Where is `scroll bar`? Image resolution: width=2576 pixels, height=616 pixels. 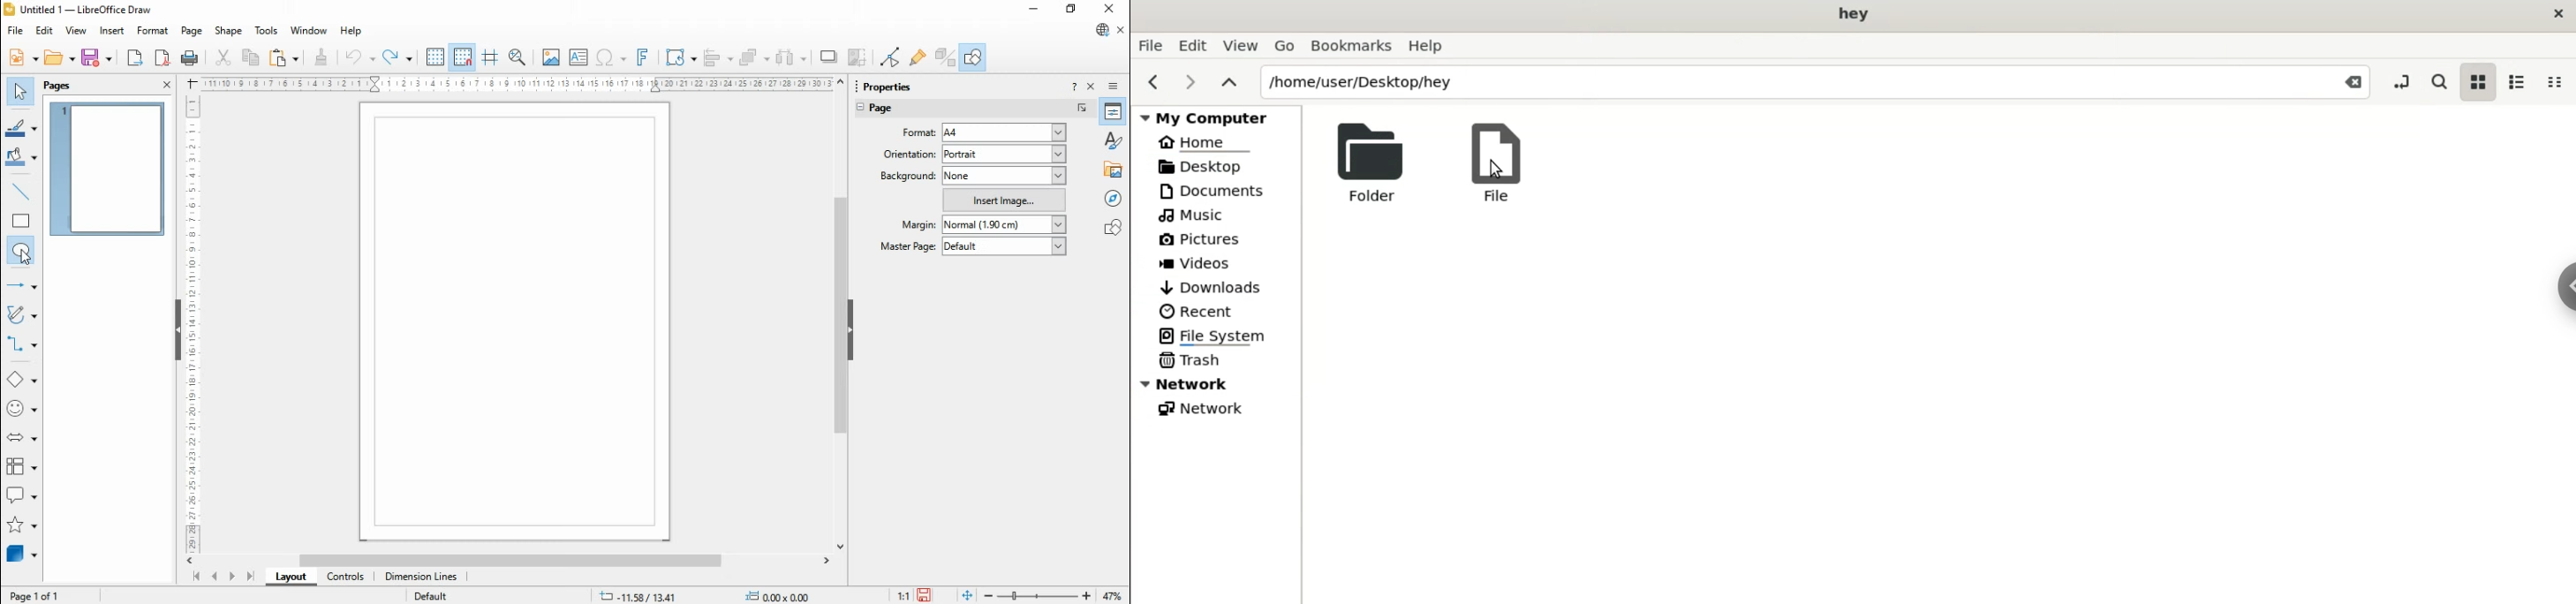
scroll bar is located at coordinates (841, 313).